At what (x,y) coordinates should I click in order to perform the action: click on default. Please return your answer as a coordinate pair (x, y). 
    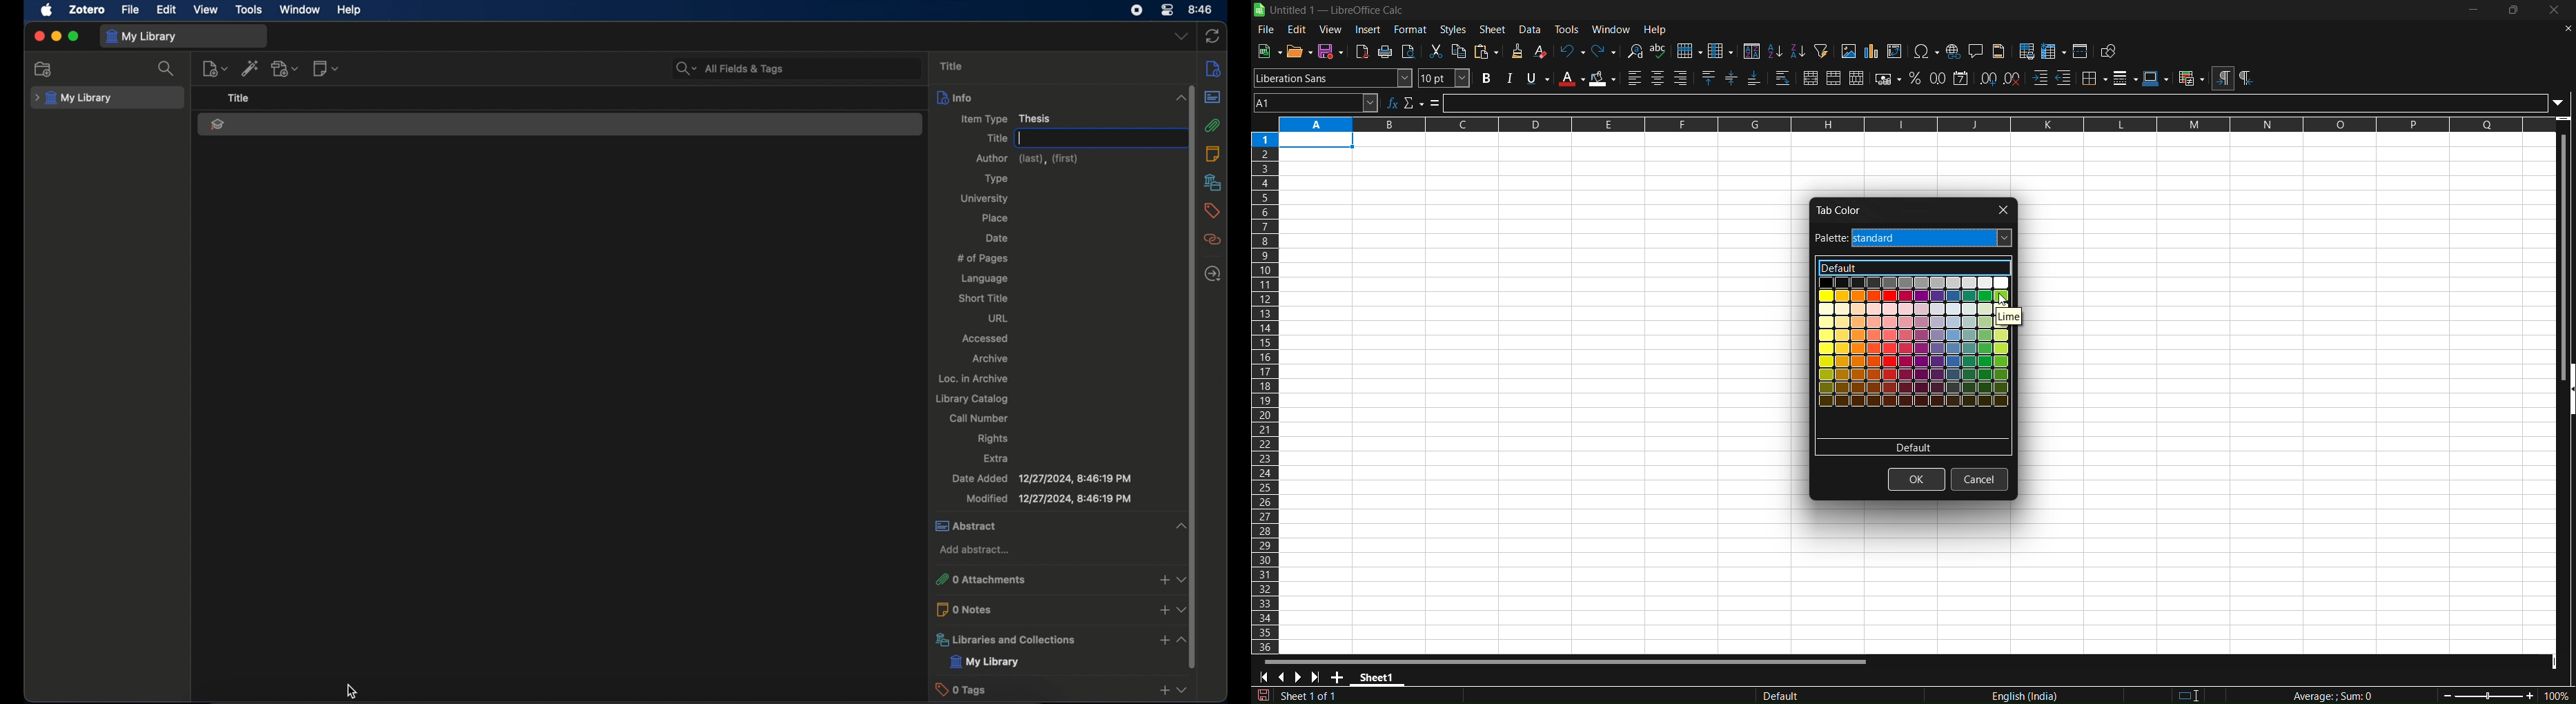
    Looking at the image, I should click on (1913, 447).